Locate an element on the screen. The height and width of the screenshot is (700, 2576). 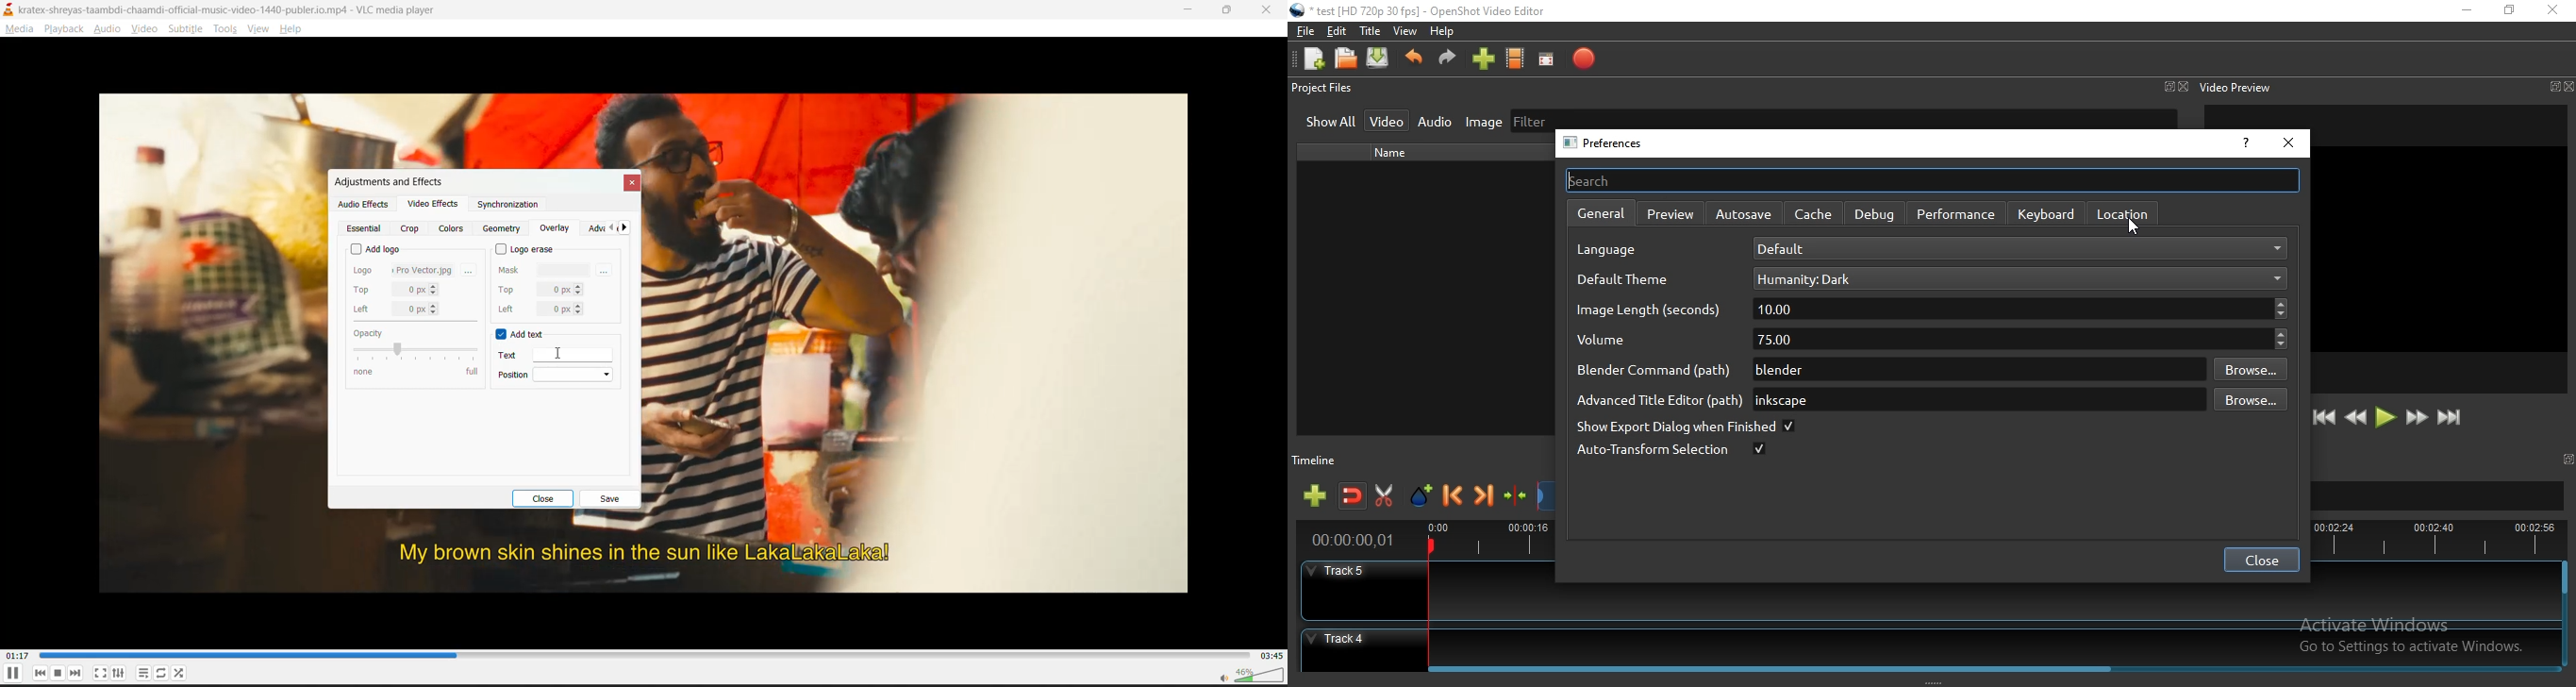
search is located at coordinates (1932, 179).